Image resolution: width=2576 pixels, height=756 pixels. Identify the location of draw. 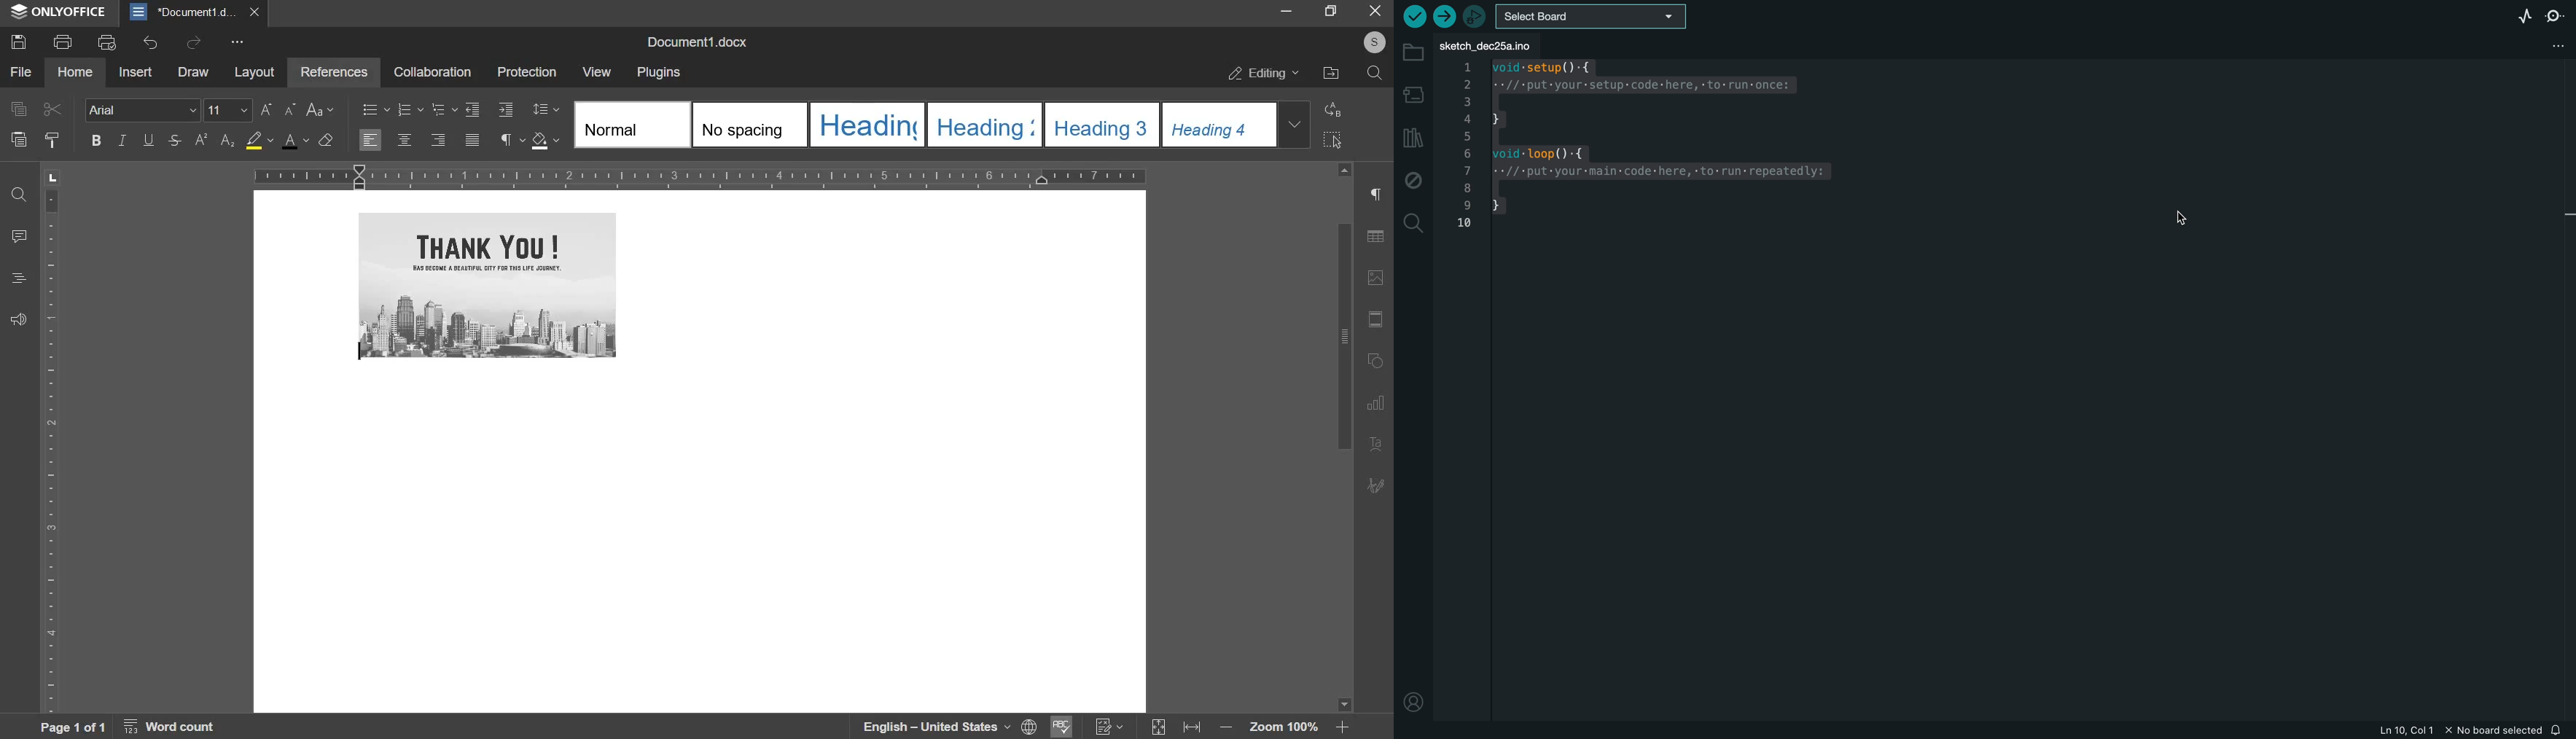
(192, 72).